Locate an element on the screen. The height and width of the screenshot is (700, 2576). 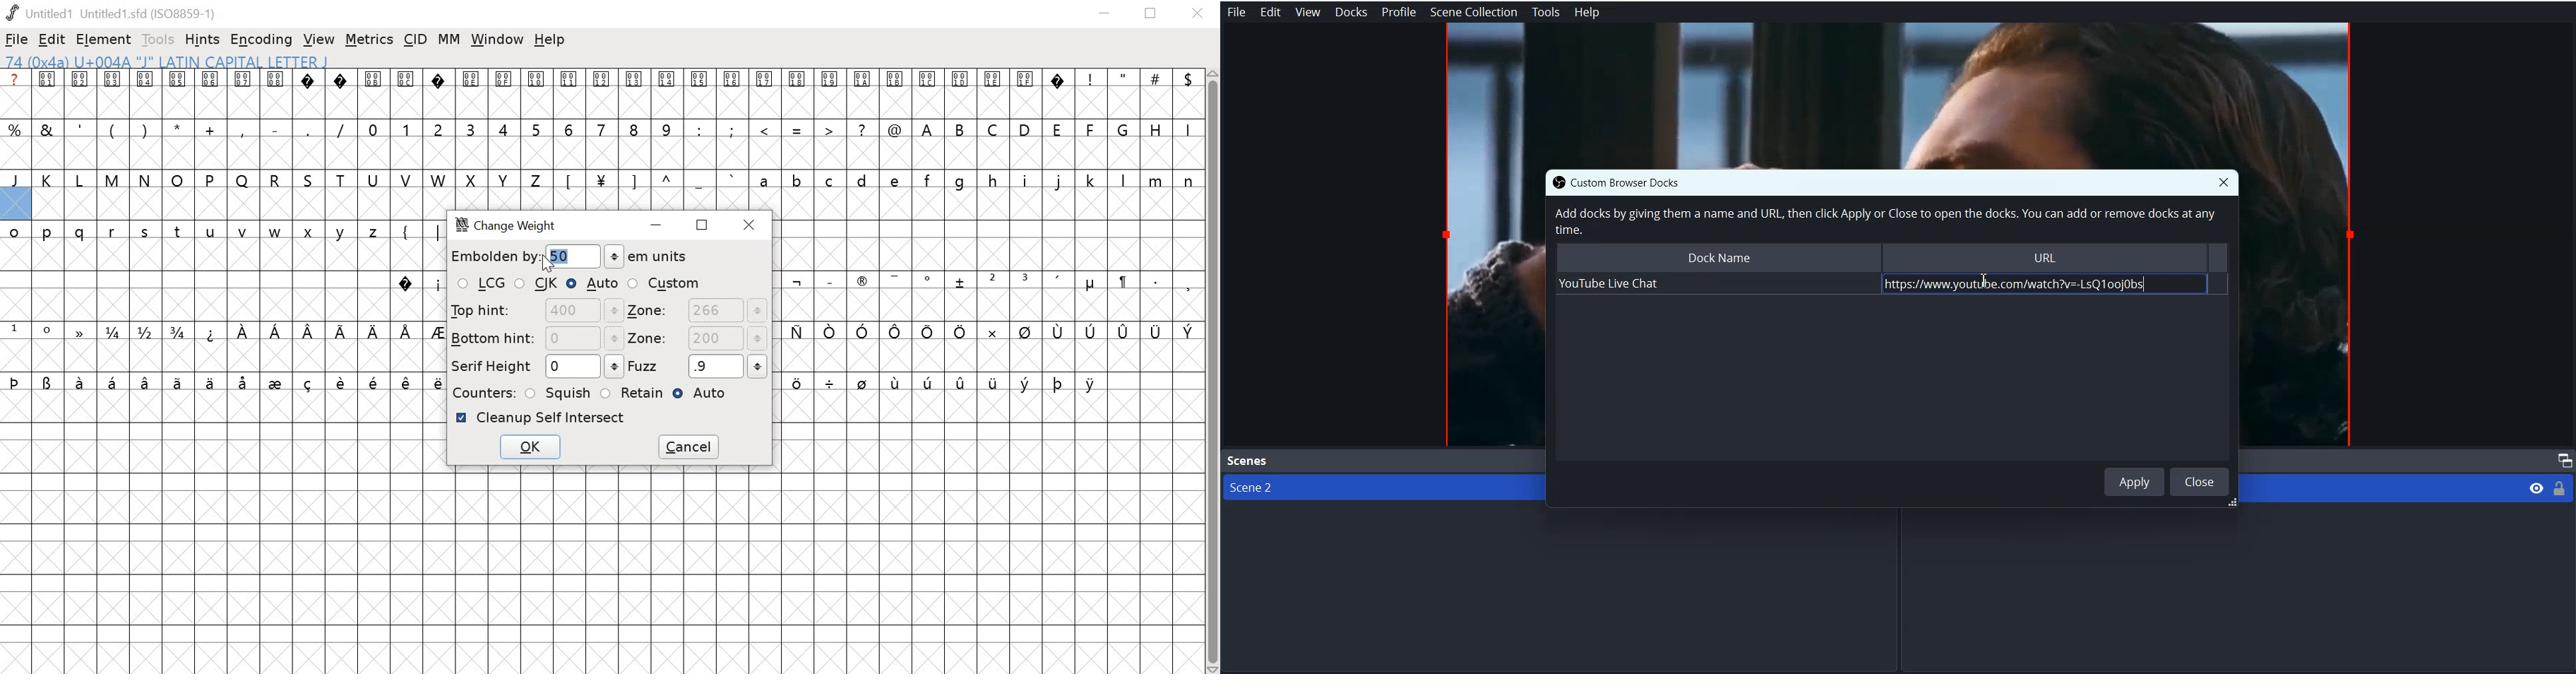
Profile is located at coordinates (1399, 12).